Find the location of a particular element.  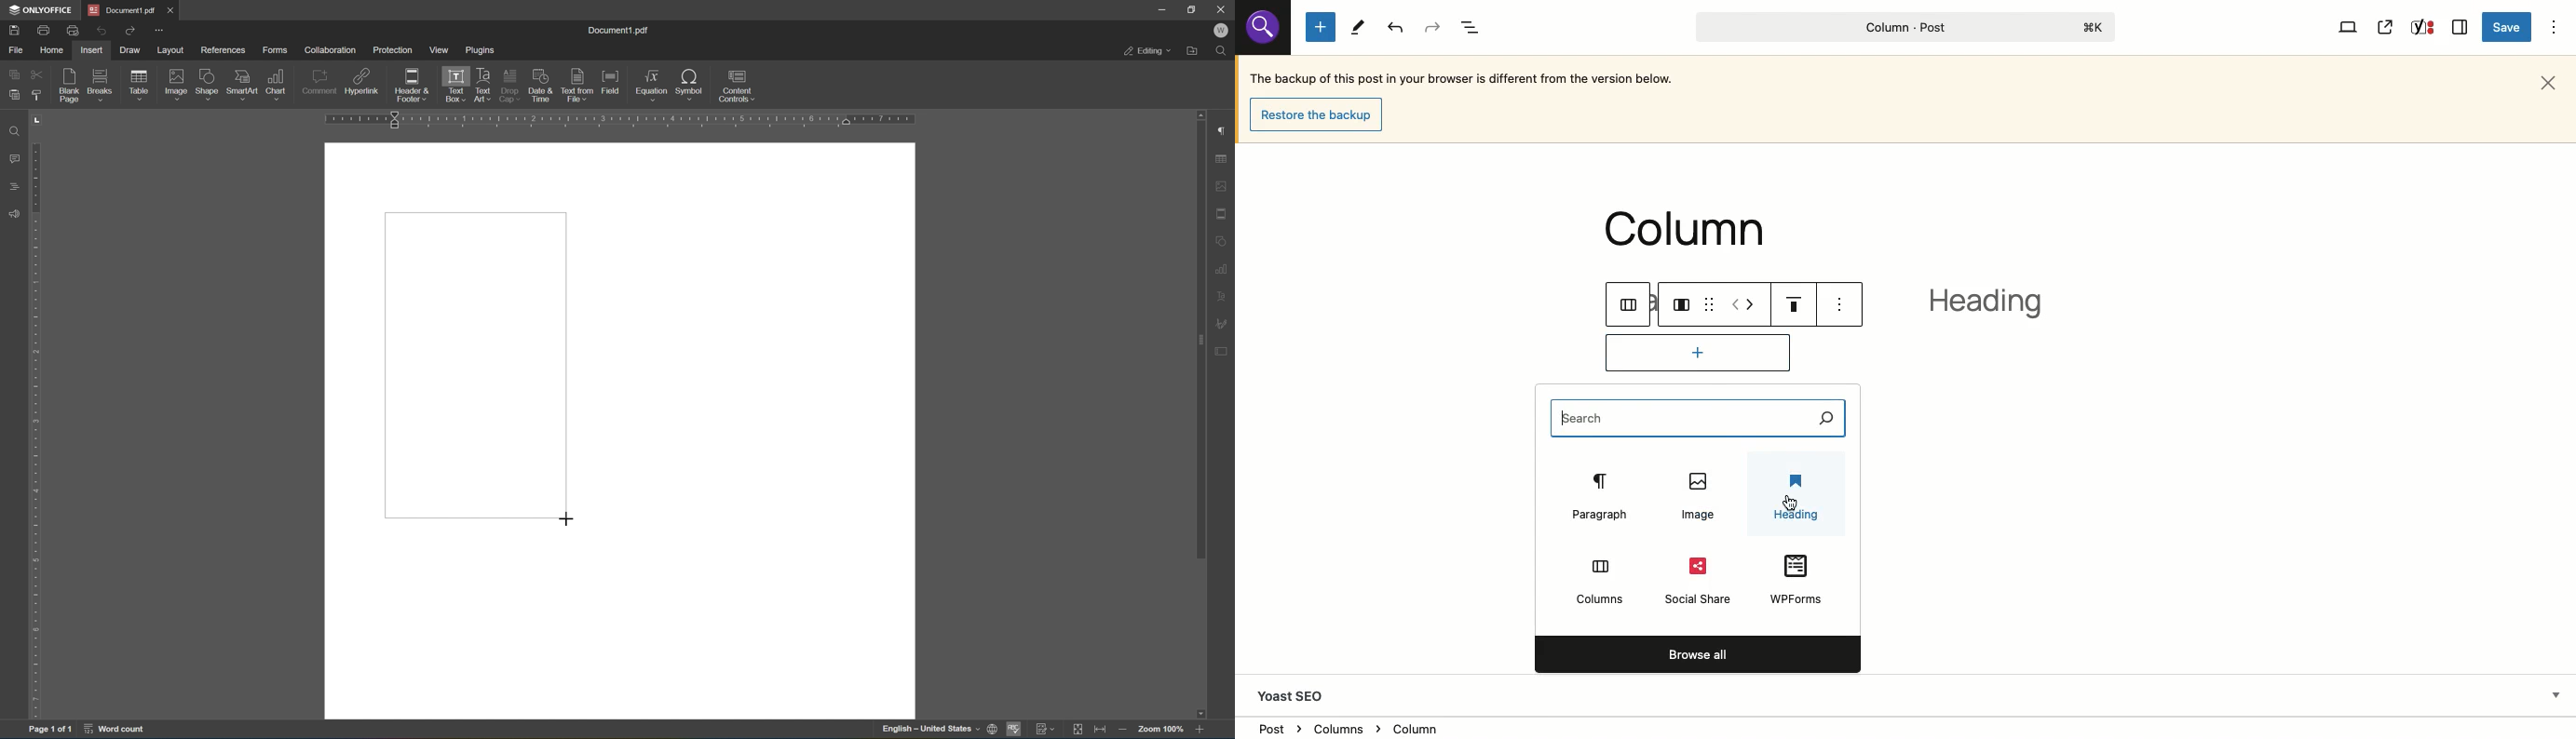

cut is located at coordinates (37, 74).